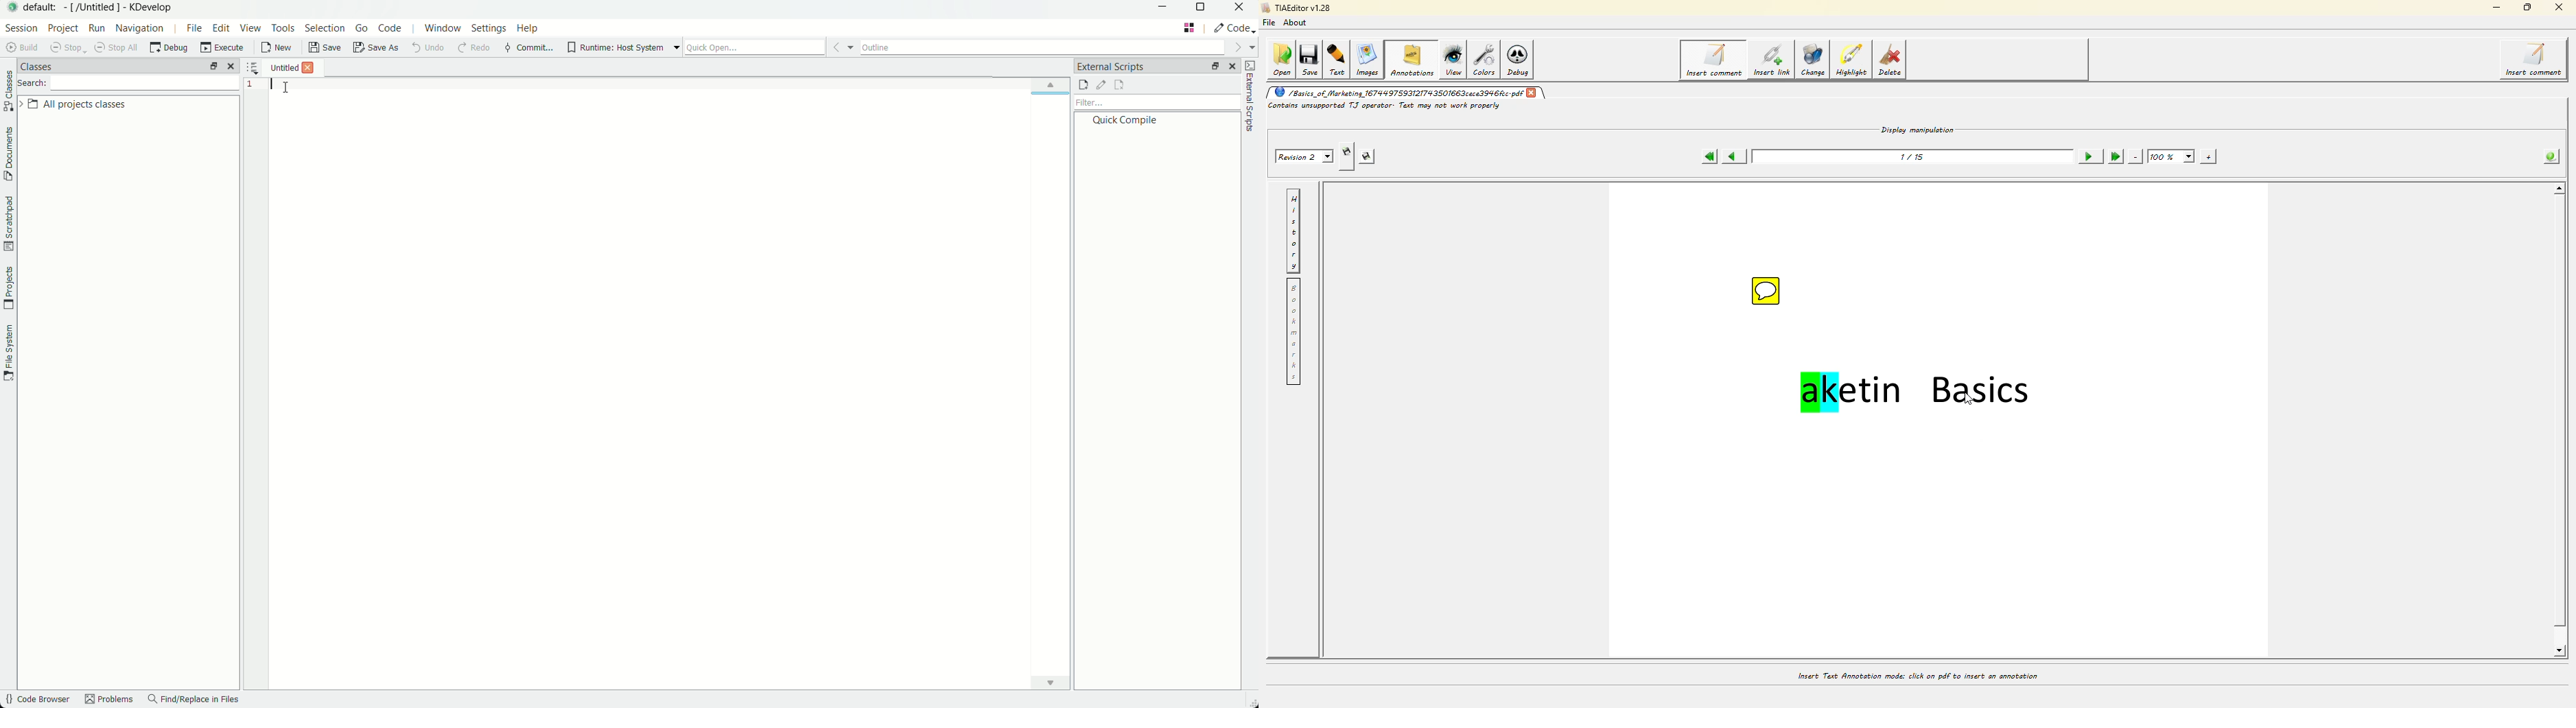 The height and width of the screenshot is (728, 2576). Describe the element at coordinates (141, 30) in the screenshot. I see `navigation` at that location.